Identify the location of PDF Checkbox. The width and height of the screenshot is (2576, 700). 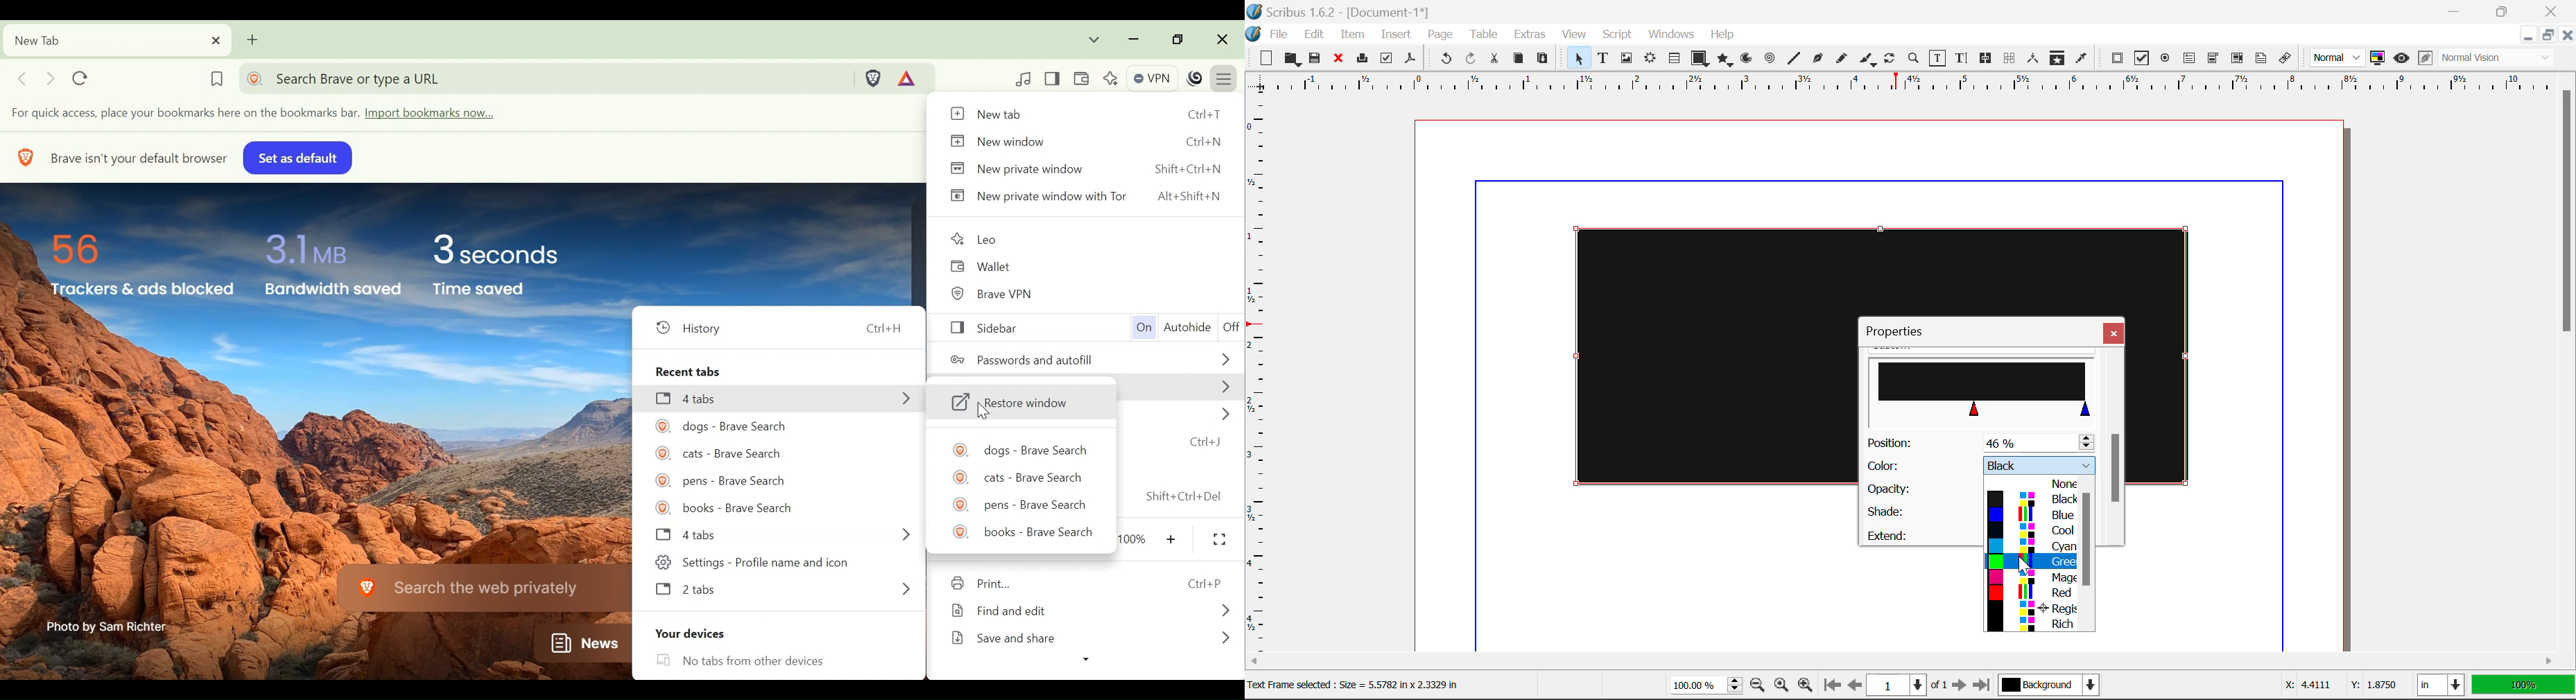
(2141, 58).